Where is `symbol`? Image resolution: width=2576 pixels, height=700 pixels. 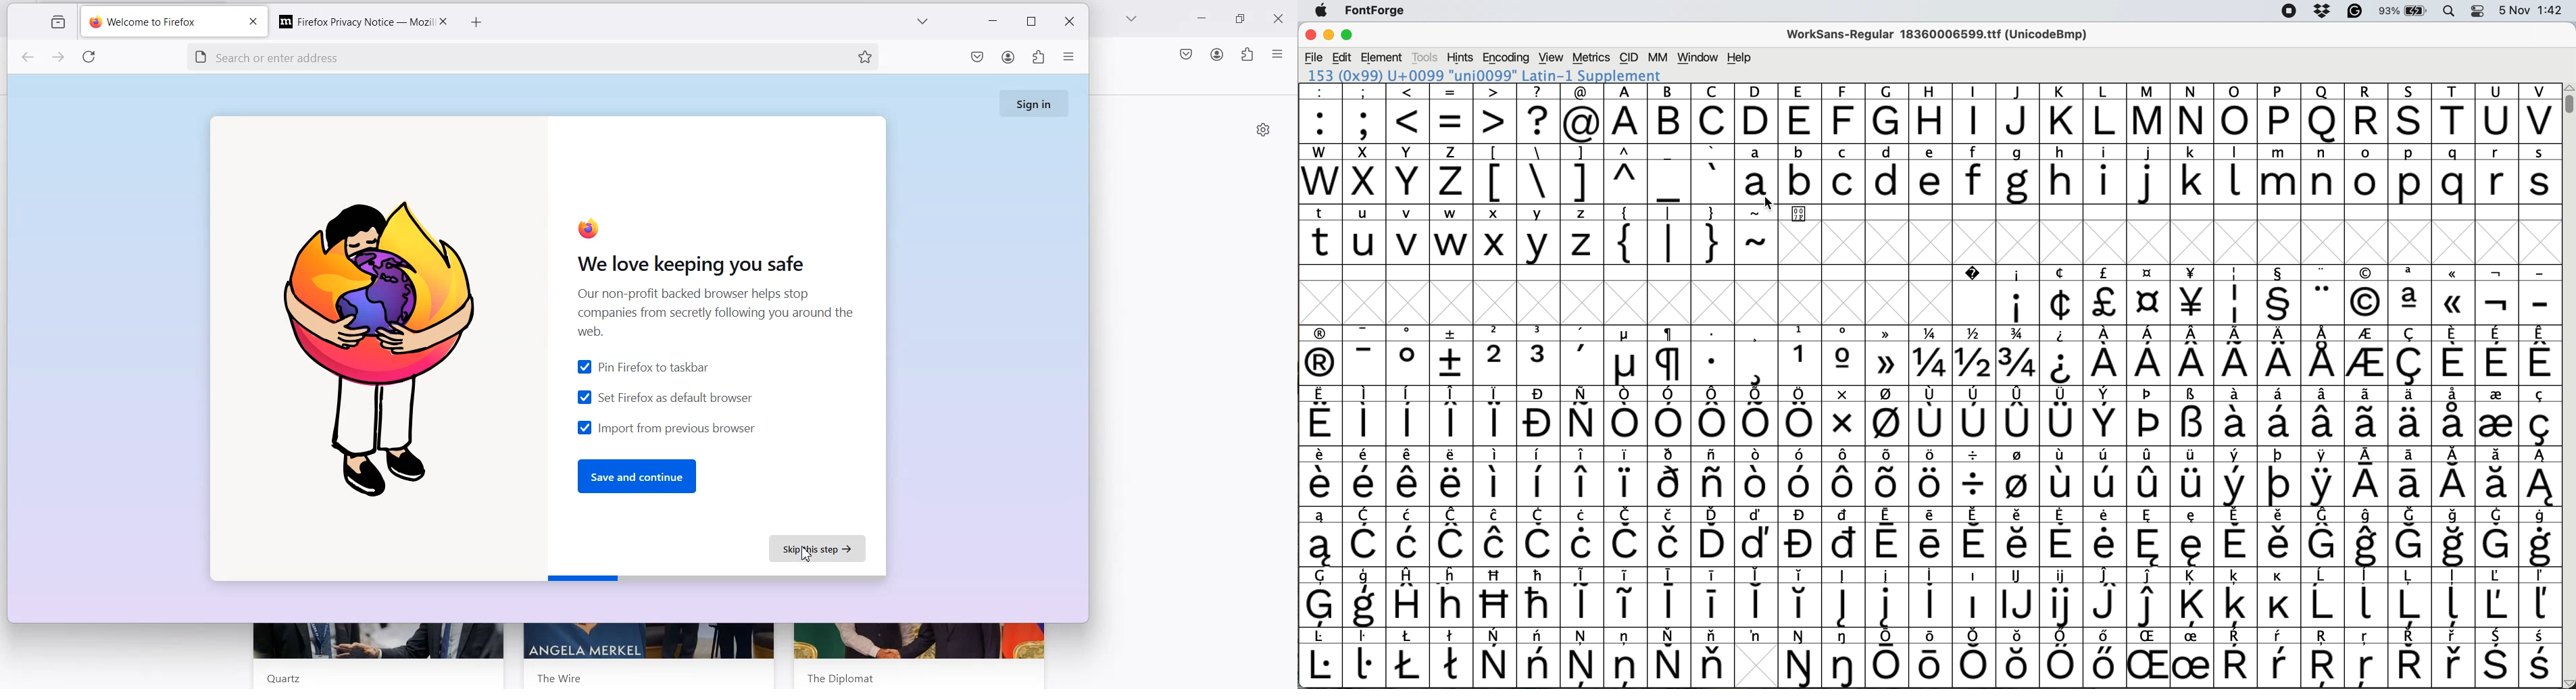 symbol is located at coordinates (2151, 296).